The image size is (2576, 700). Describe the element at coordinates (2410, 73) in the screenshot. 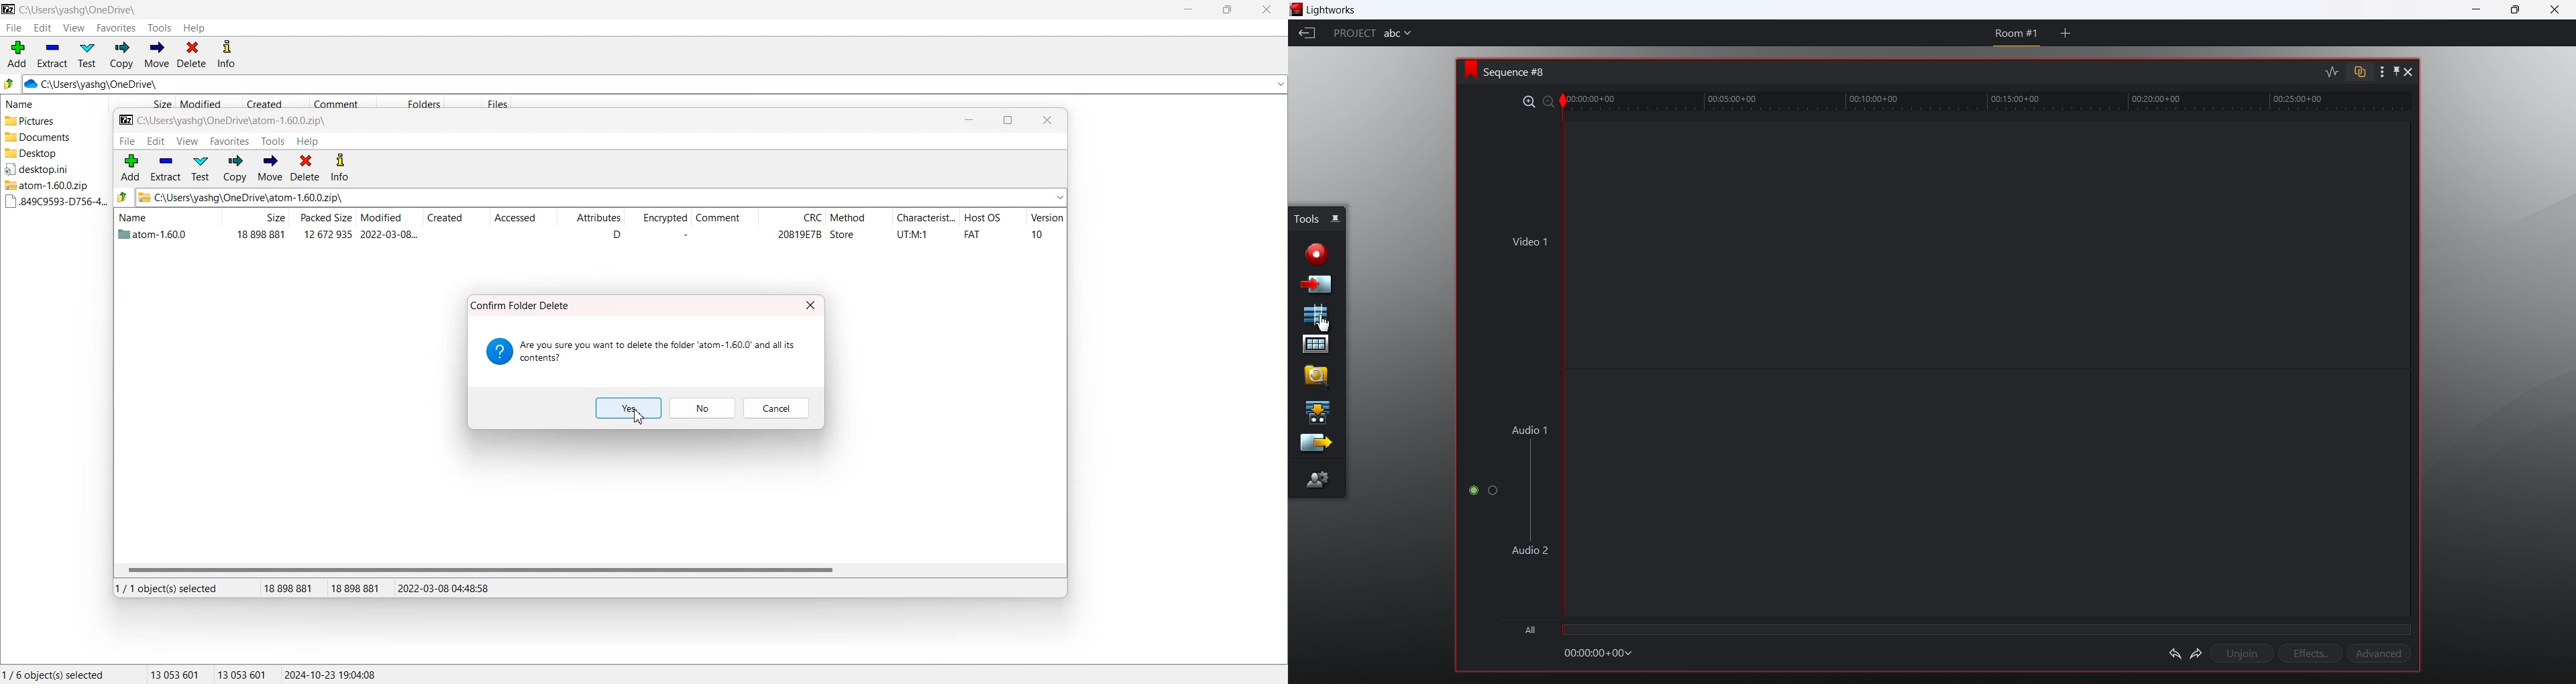

I see `close sequence` at that location.